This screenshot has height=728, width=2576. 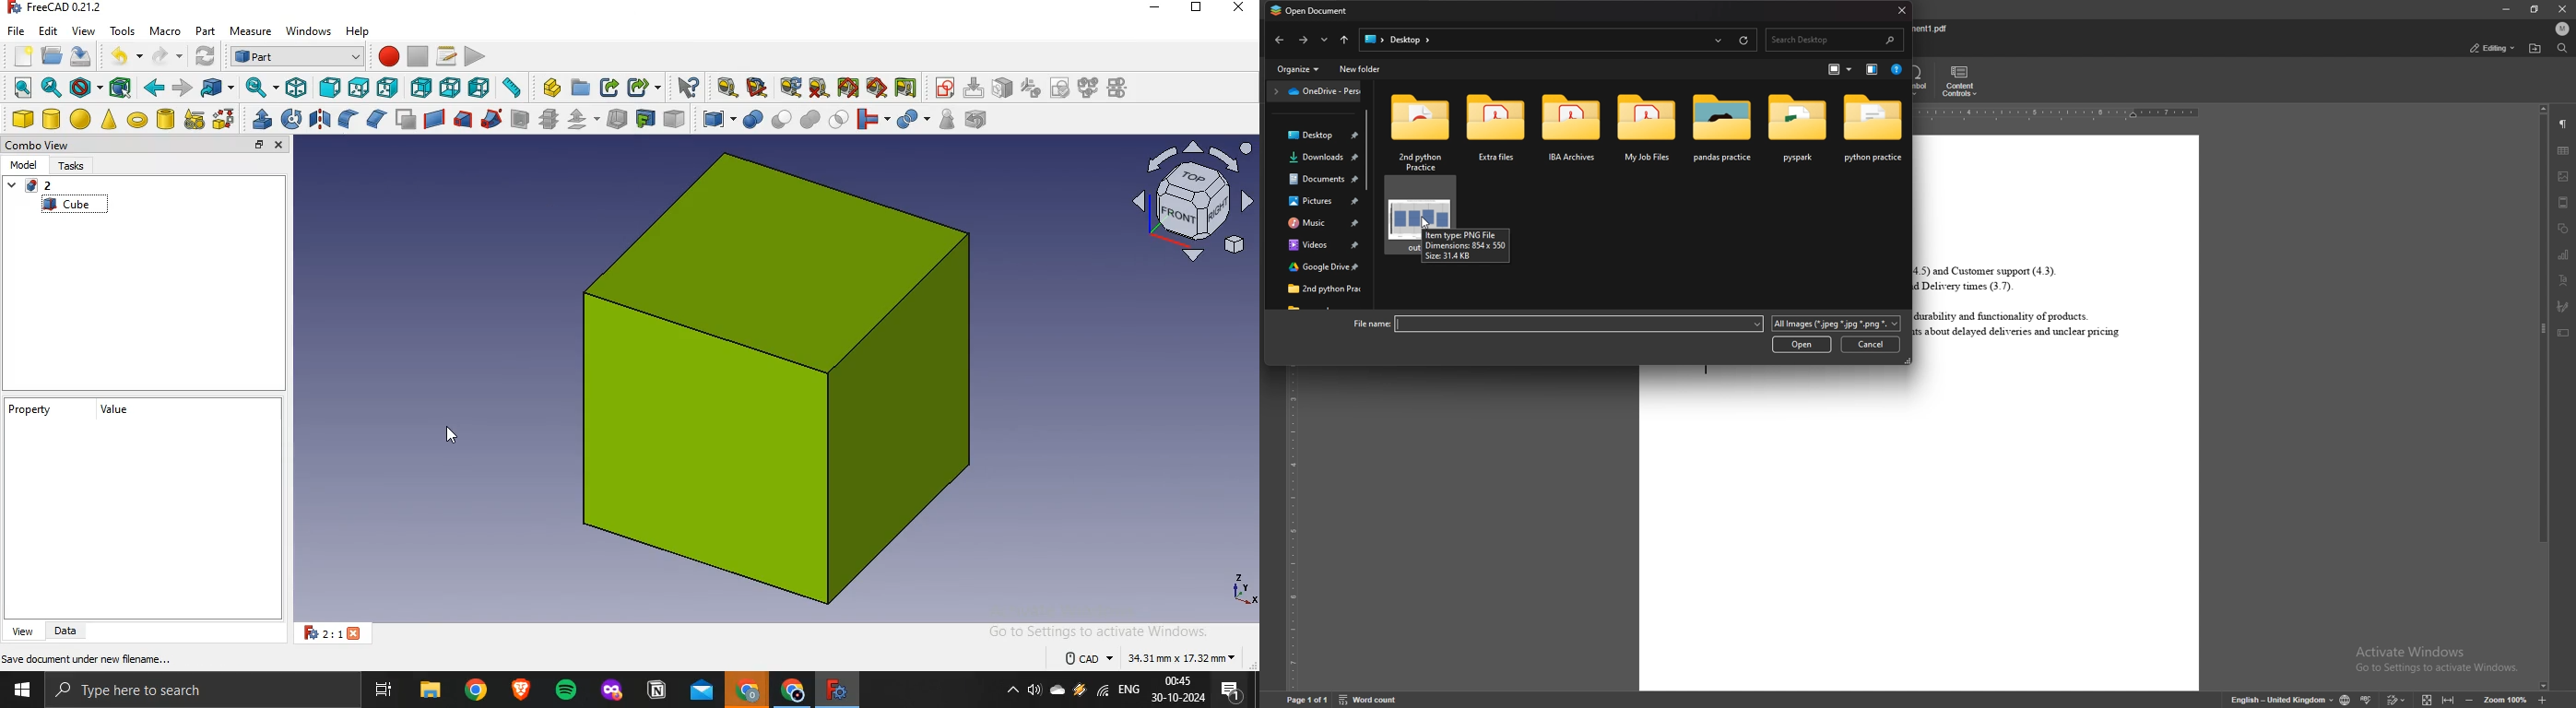 What do you see at coordinates (549, 87) in the screenshot?
I see `create part` at bounding box center [549, 87].